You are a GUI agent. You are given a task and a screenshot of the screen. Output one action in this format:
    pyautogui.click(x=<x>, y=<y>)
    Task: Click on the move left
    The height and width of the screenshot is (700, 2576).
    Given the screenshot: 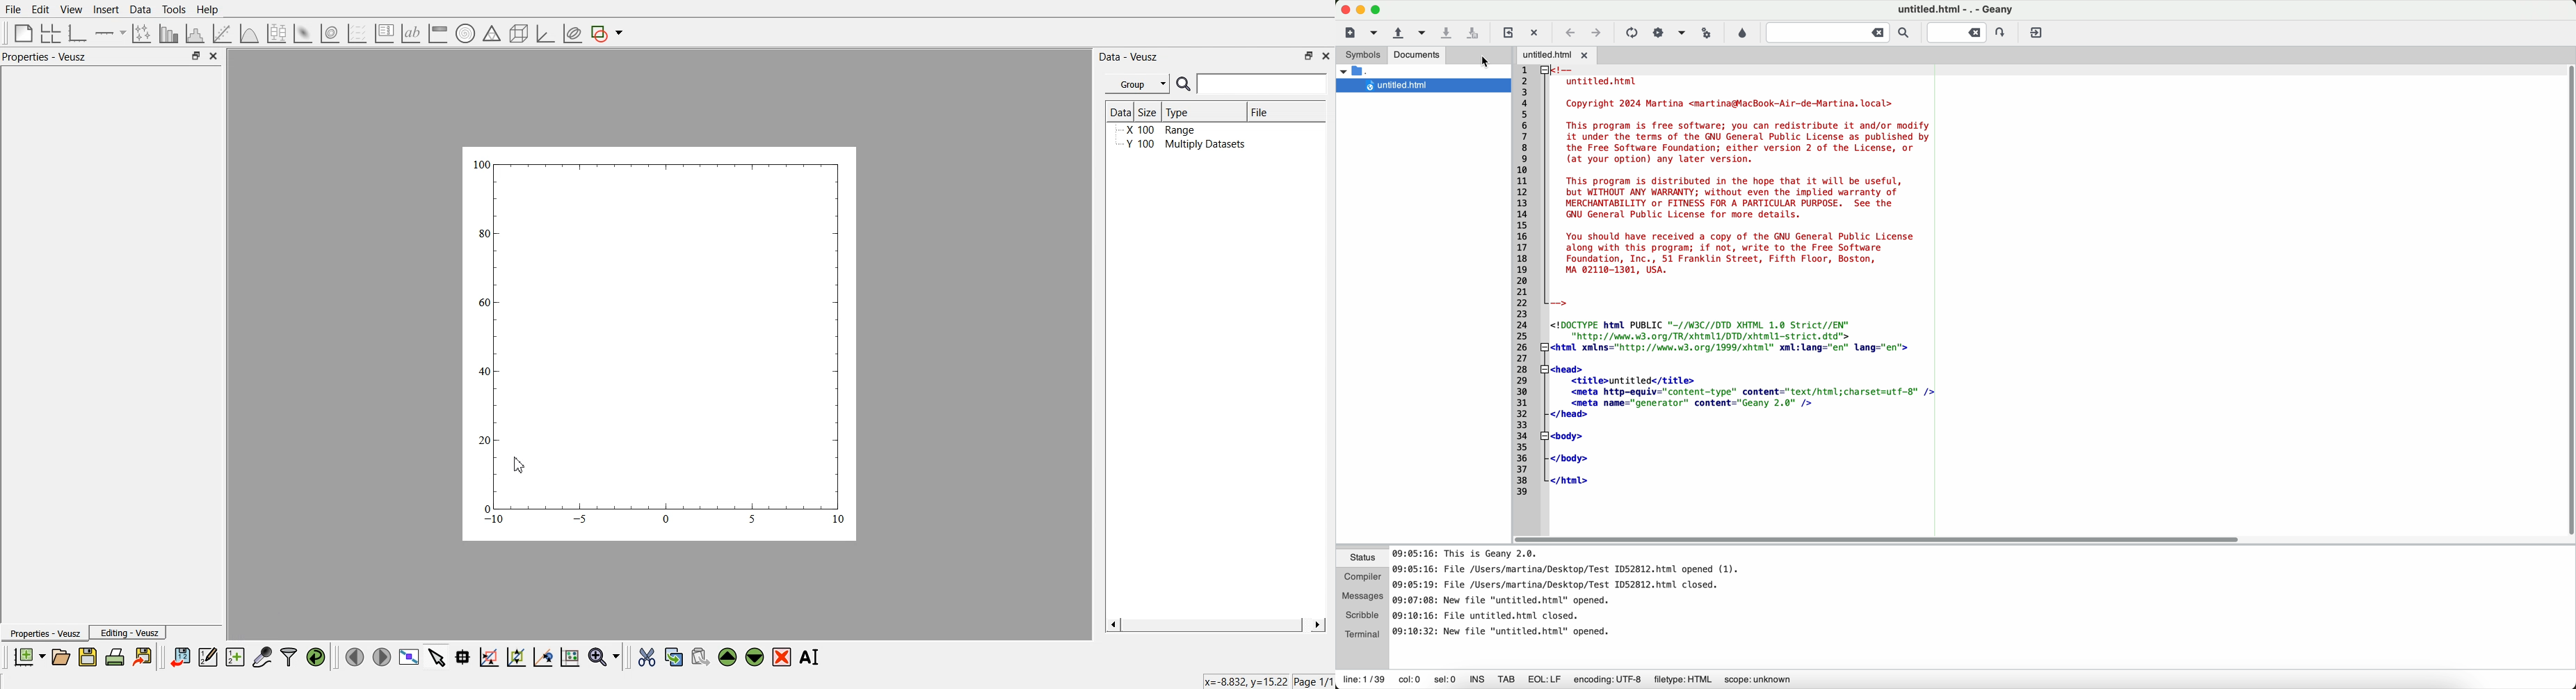 What is the action you would take?
    pyautogui.click(x=355, y=656)
    